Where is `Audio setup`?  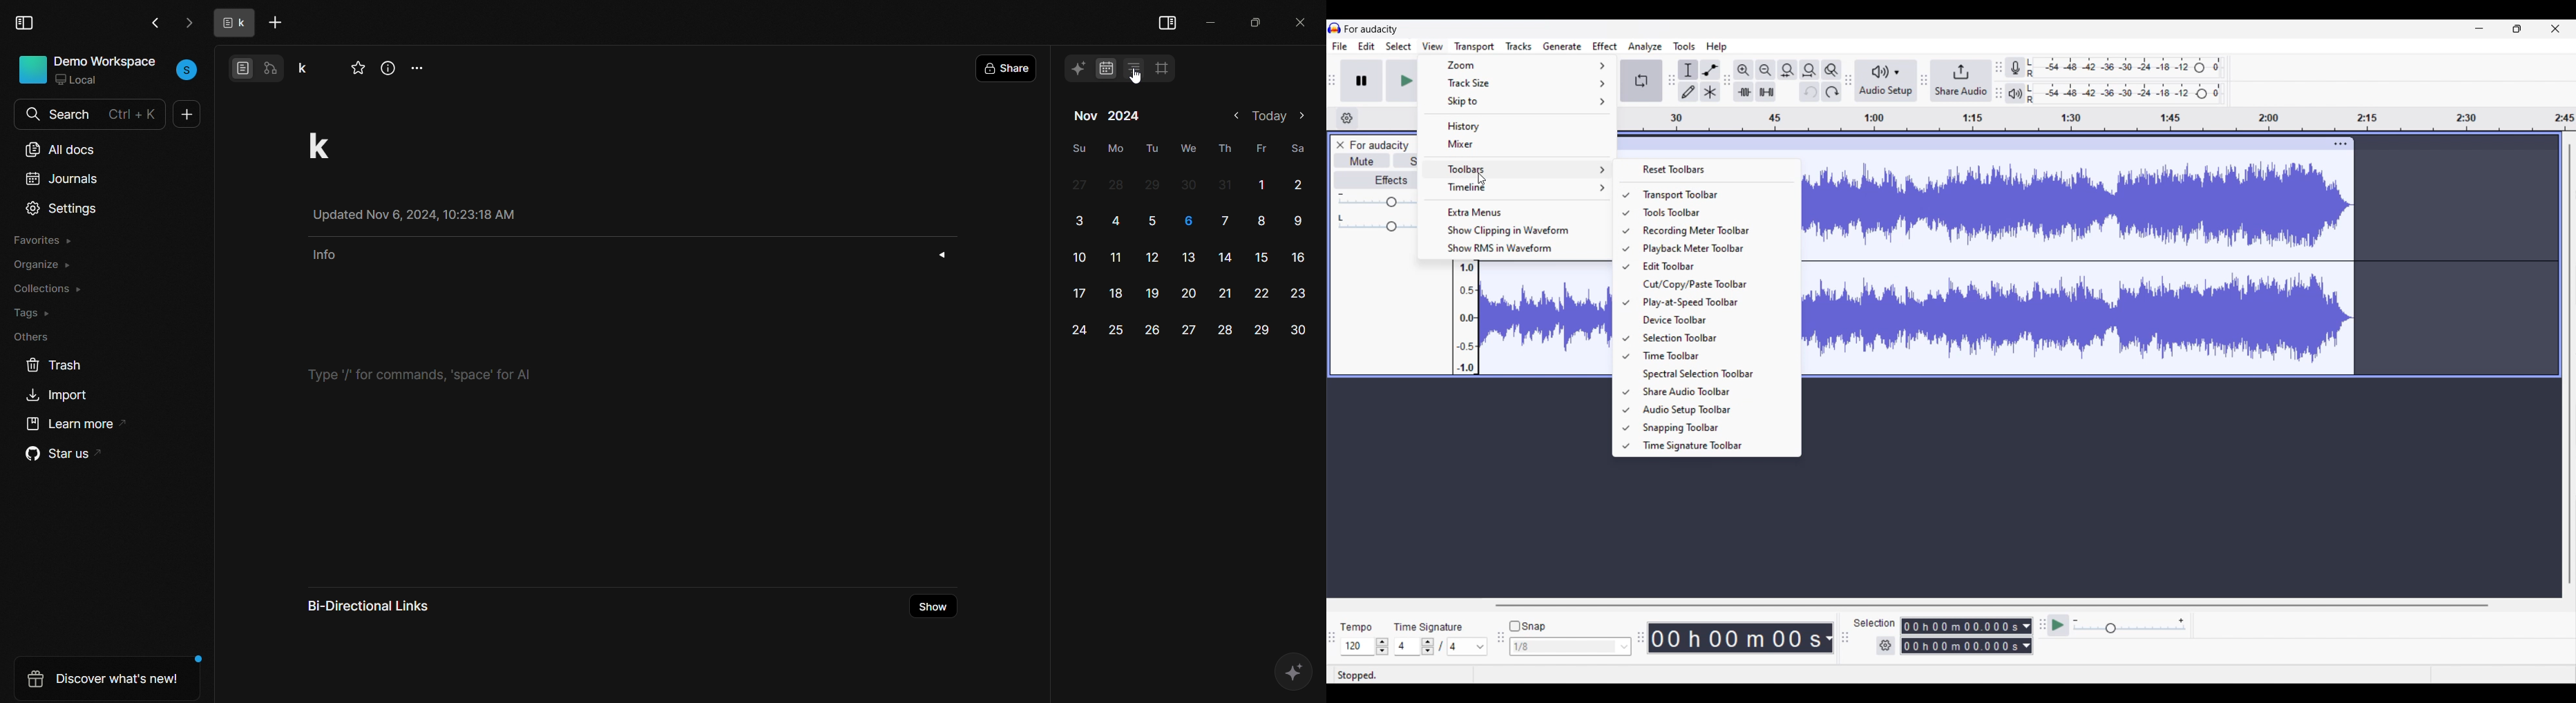 Audio setup is located at coordinates (1886, 81).